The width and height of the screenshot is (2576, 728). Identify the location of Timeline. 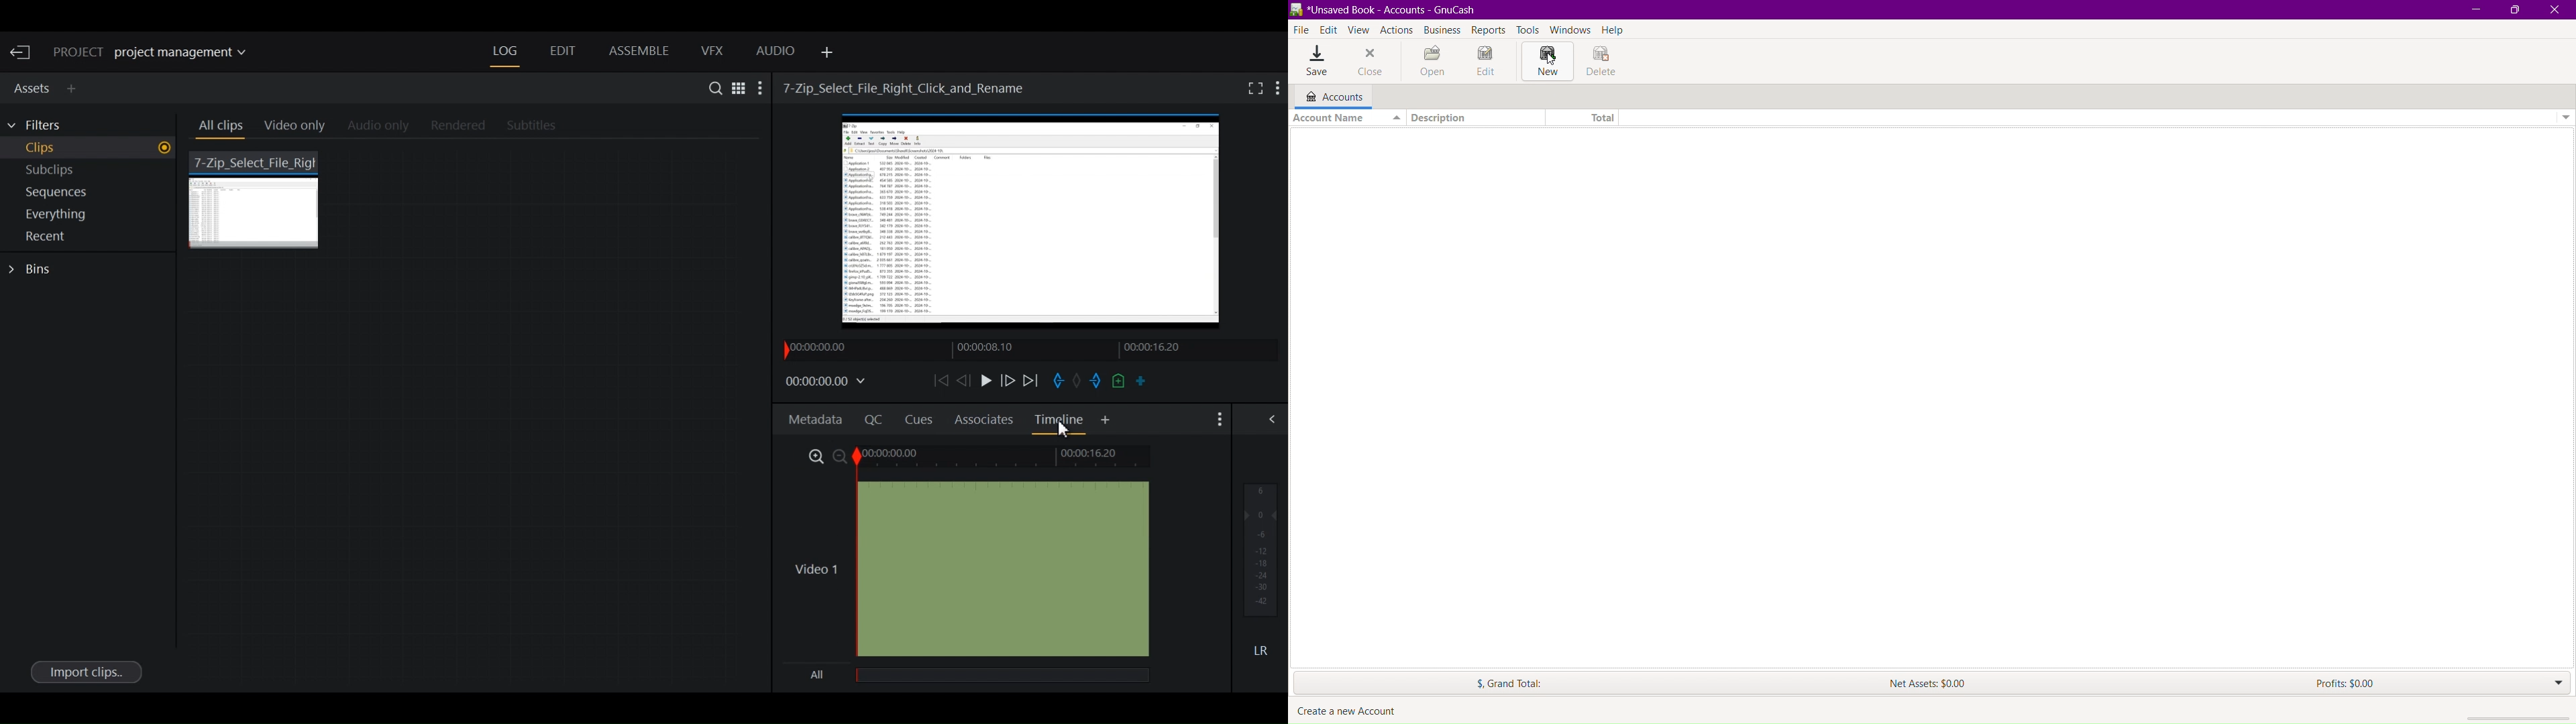
(1000, 349).